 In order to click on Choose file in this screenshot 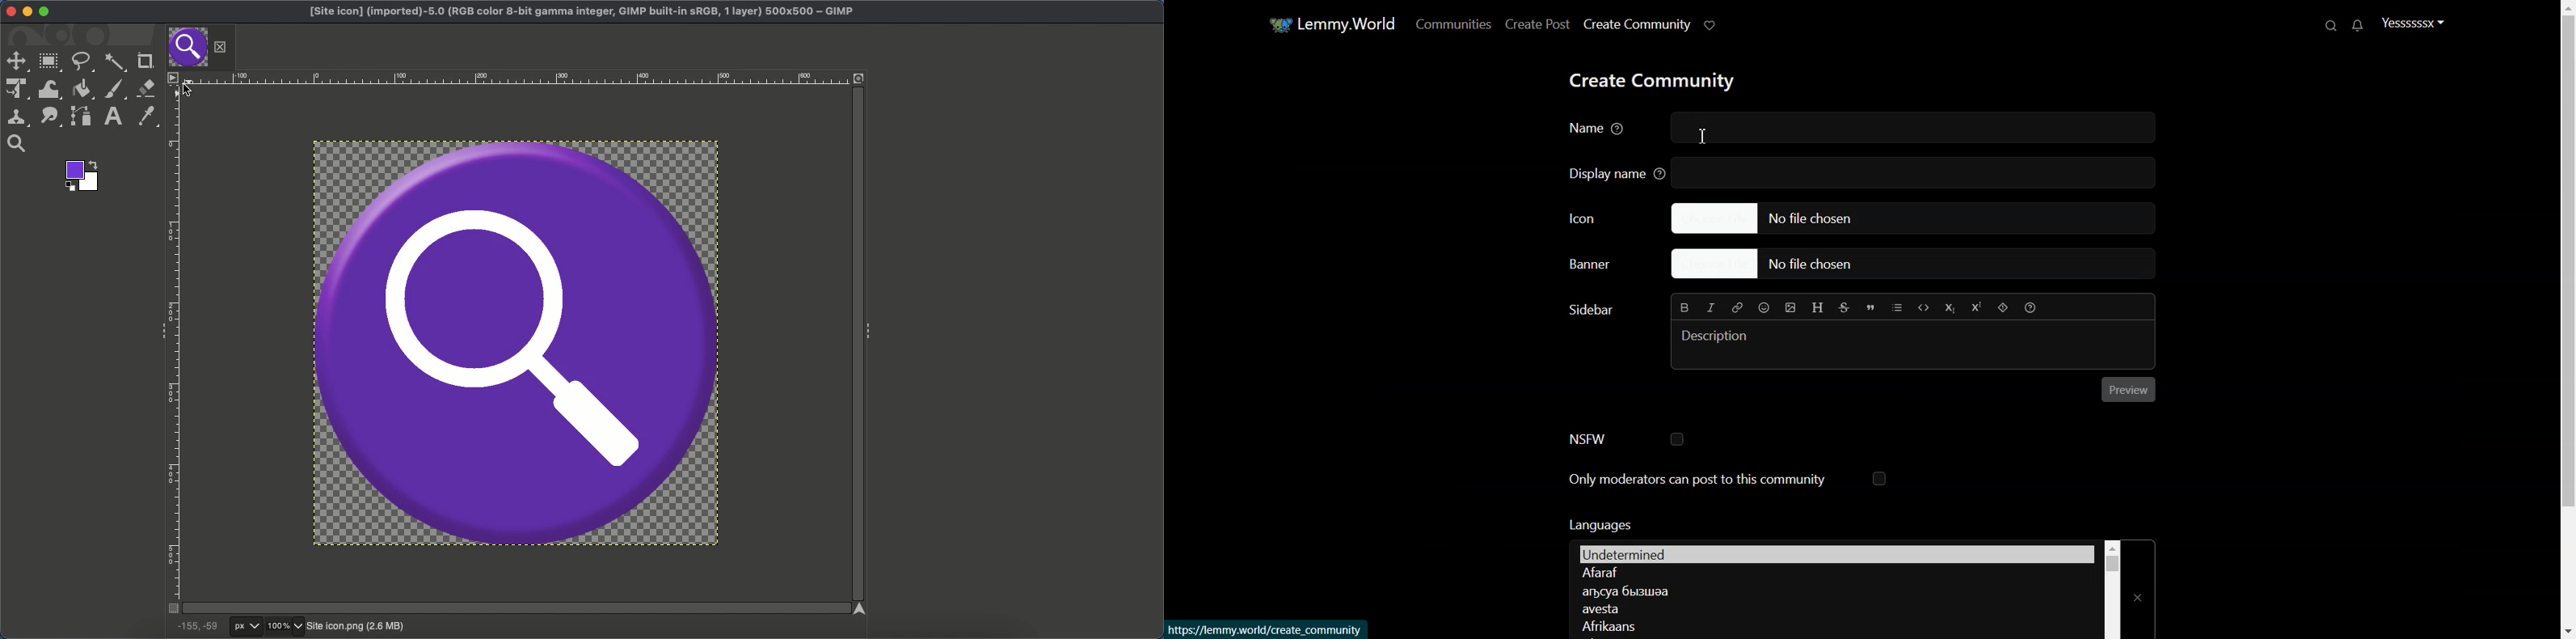, I will do `click(1915, 265)`.